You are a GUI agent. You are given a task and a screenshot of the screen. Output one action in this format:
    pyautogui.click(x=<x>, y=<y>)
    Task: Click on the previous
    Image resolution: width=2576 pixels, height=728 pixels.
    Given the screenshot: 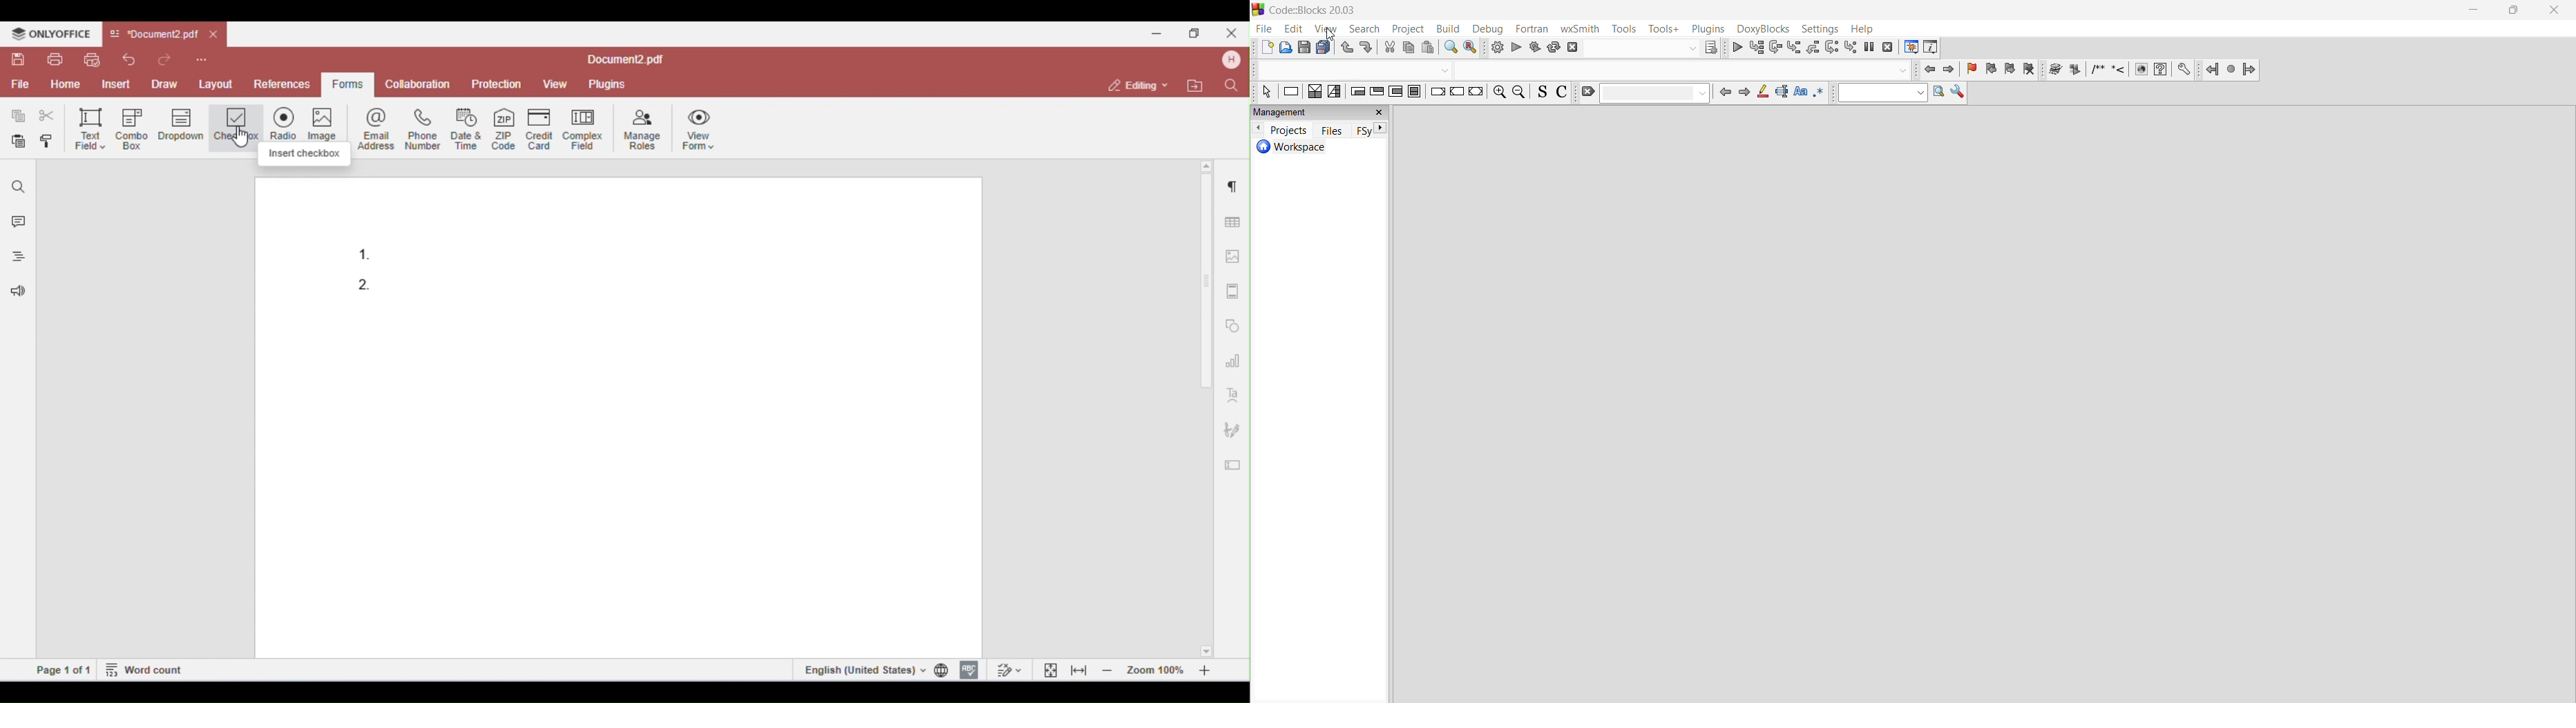 What is the action you would take?
    pyautogui.click(x=1723, y=95)
    